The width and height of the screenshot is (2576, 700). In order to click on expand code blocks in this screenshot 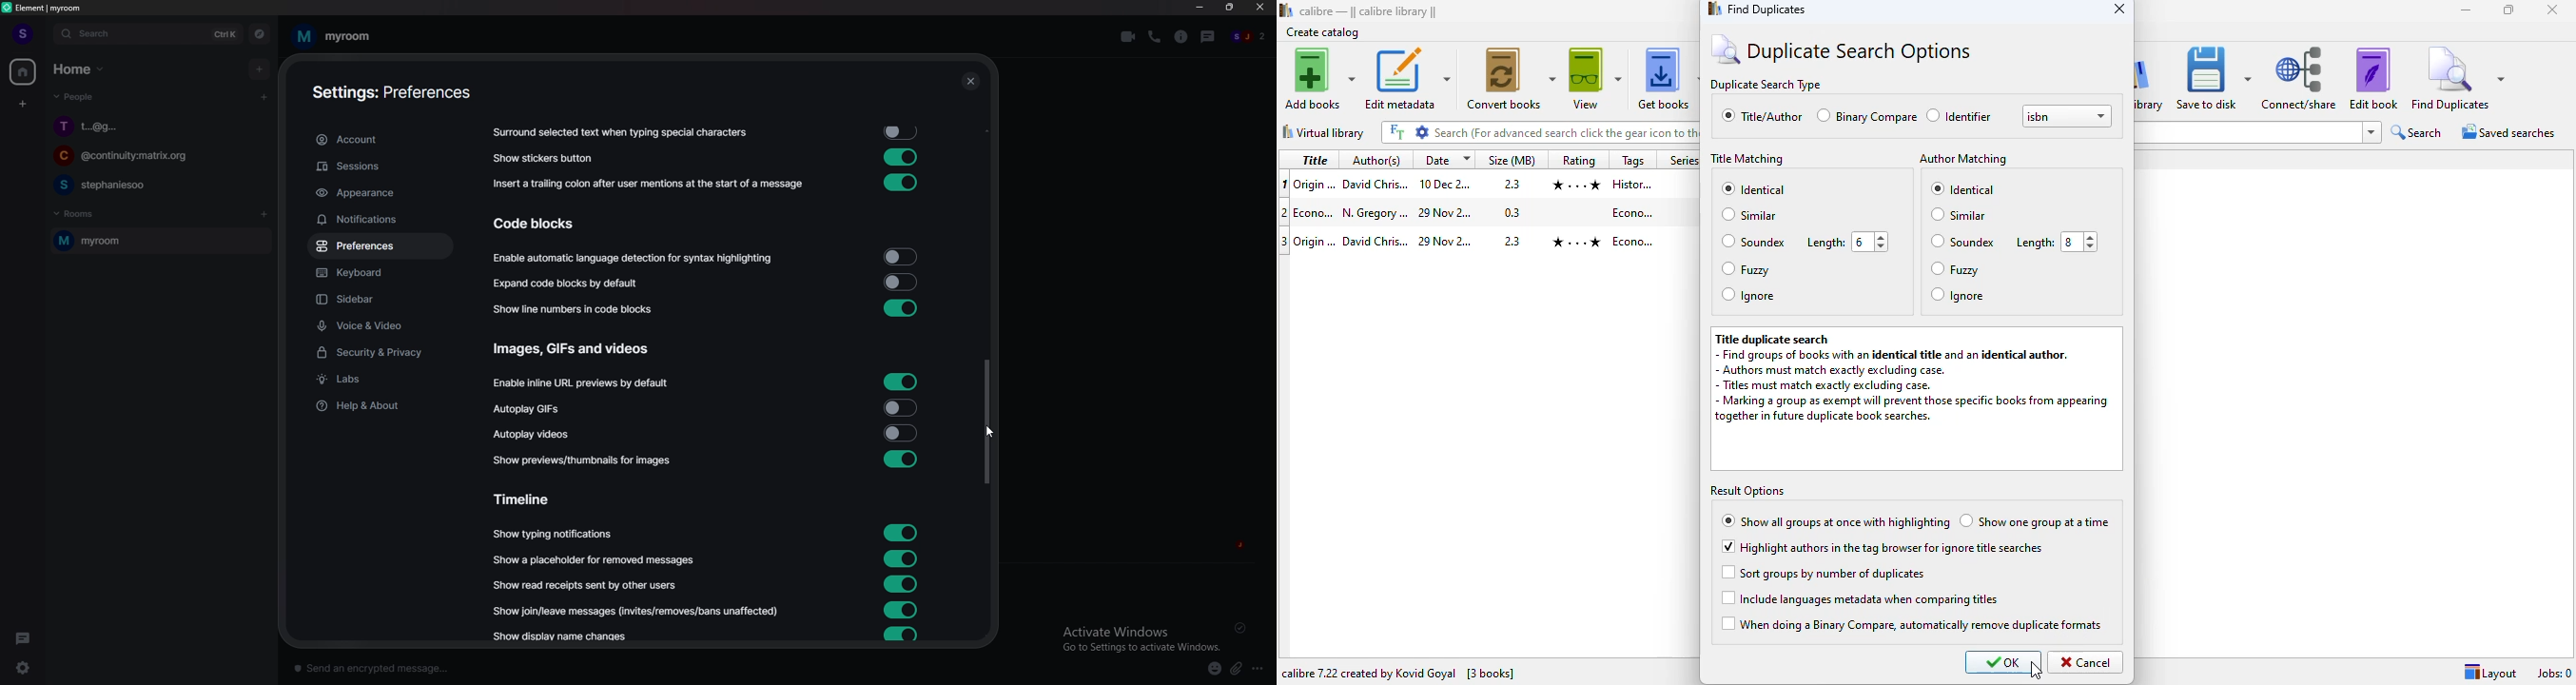, I will do `click(571, 283)`.